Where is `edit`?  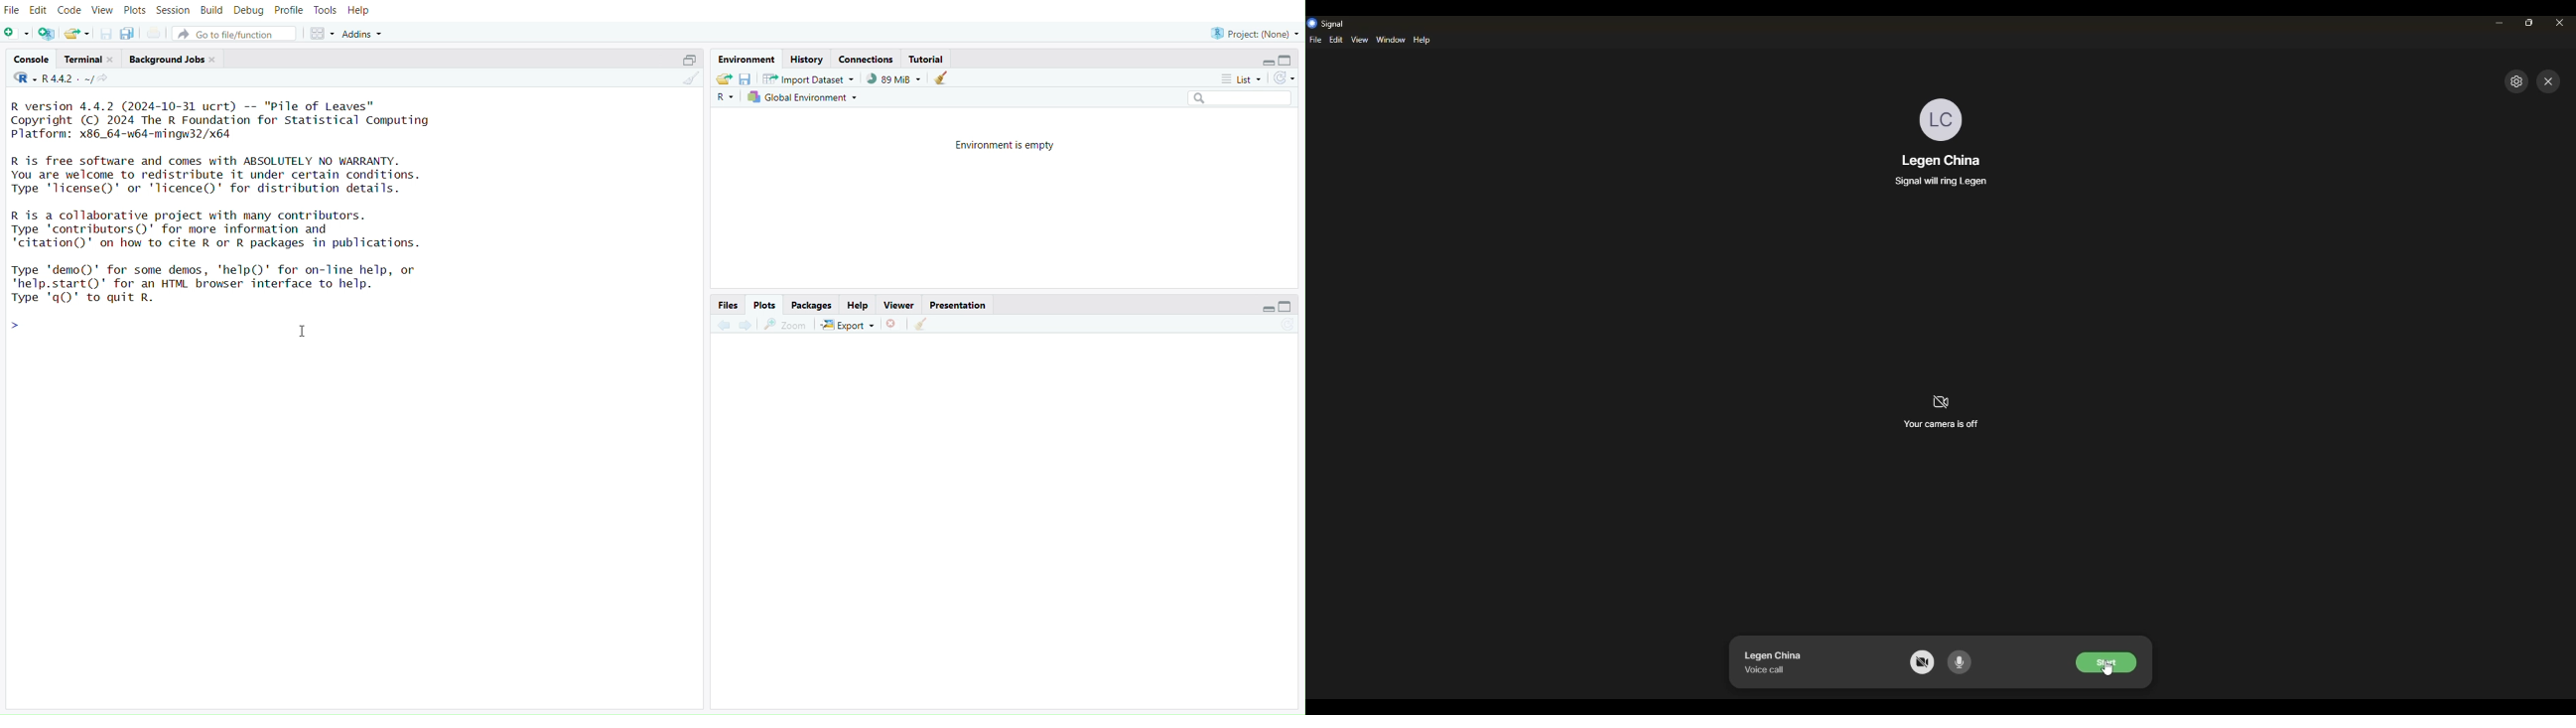 edit is located at coordinates (1338, 42).